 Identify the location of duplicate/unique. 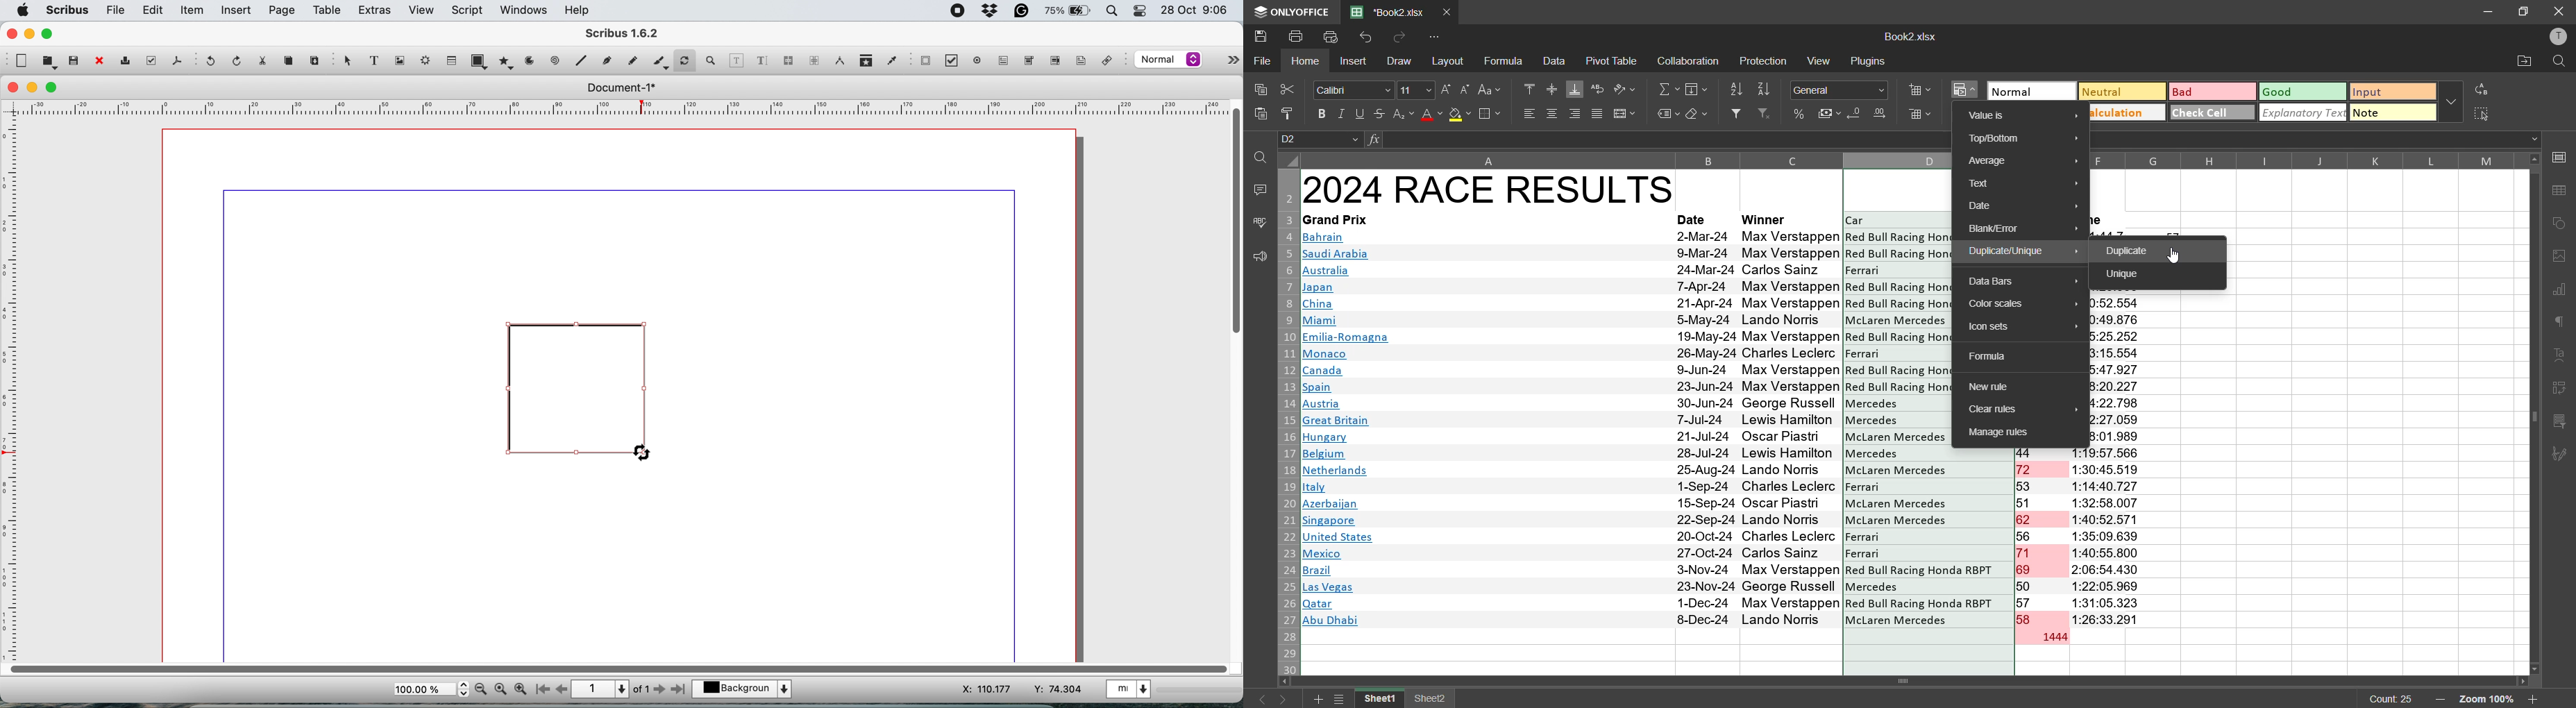
(2023, 252).